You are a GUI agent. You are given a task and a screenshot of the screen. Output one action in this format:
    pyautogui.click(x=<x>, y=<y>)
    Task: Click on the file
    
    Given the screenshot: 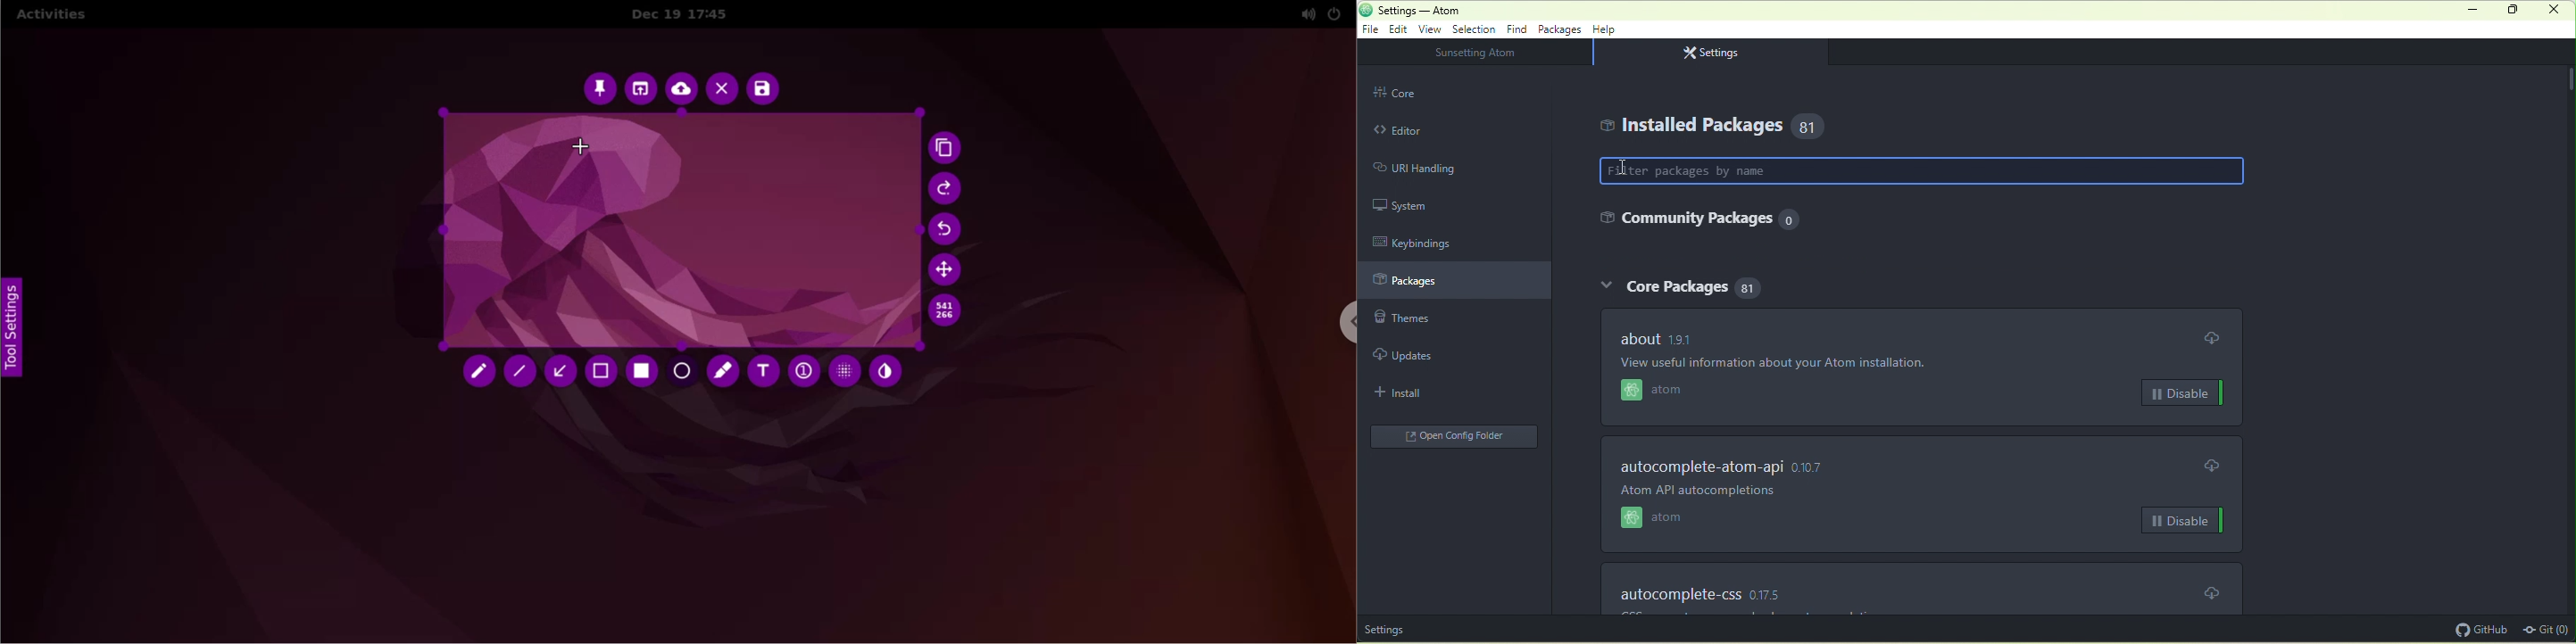 What is the action you would take?
    pyautogui.click(x=1374, y=30)
    